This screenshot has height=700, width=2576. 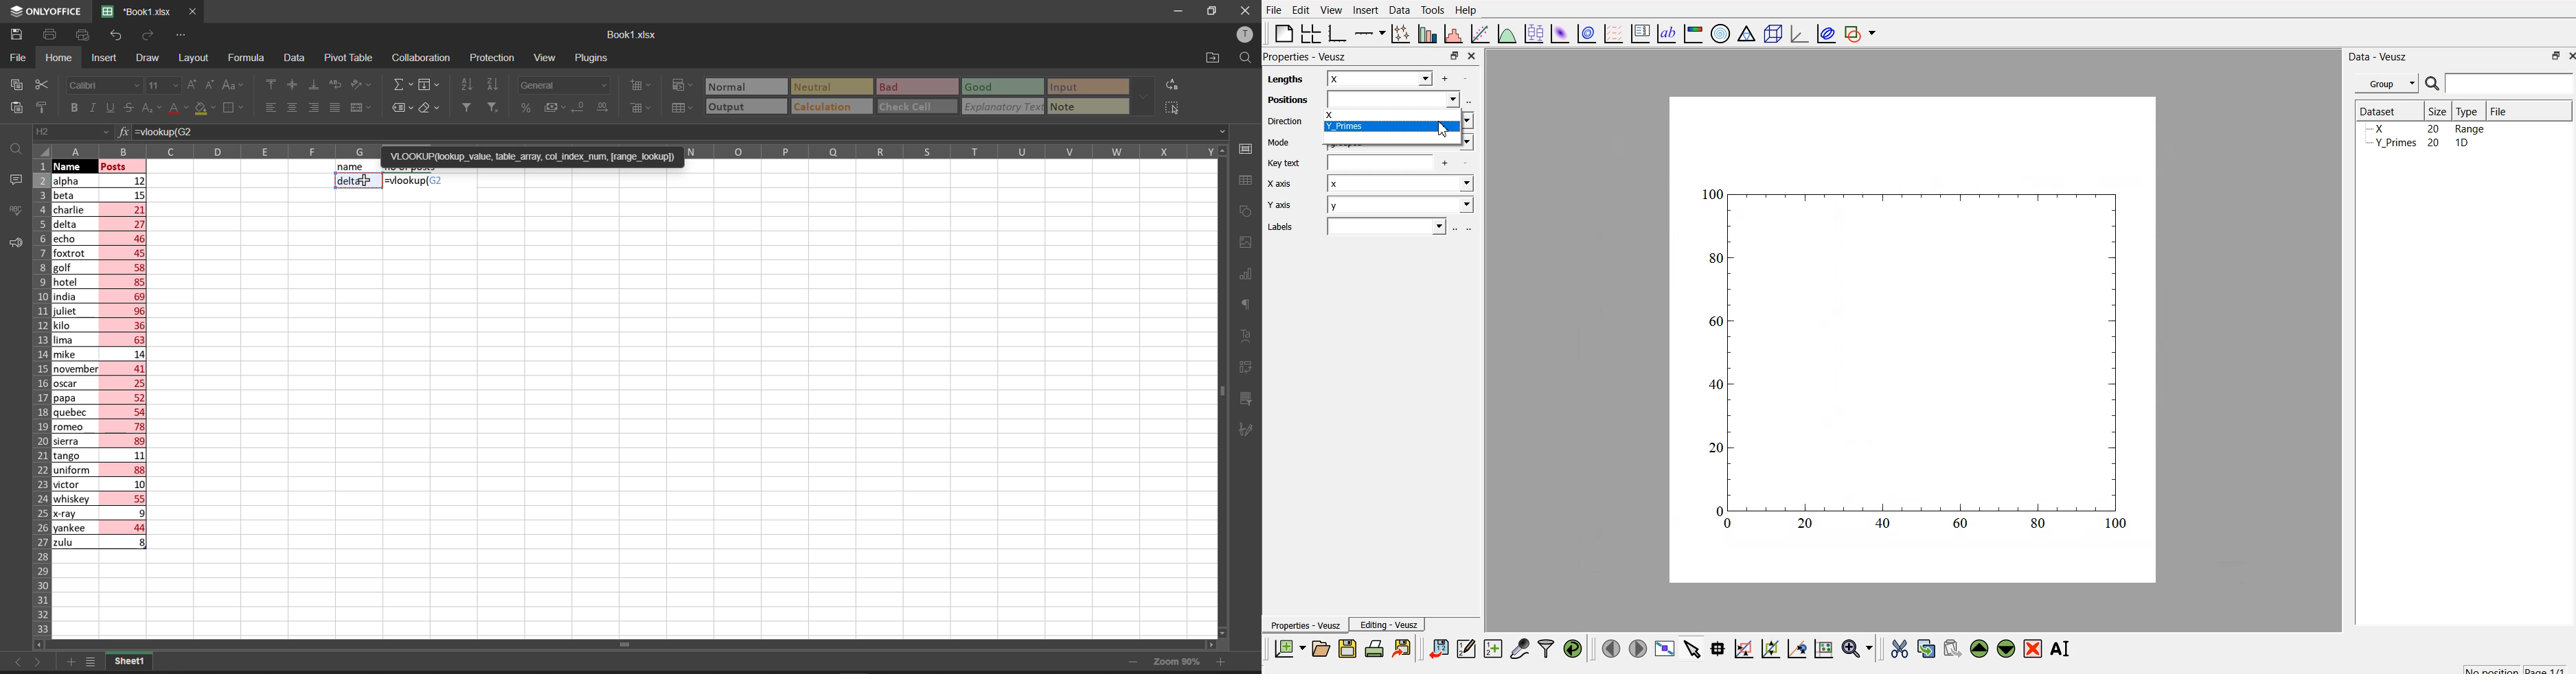 I want to click on column names, so click(x=634, y=147).